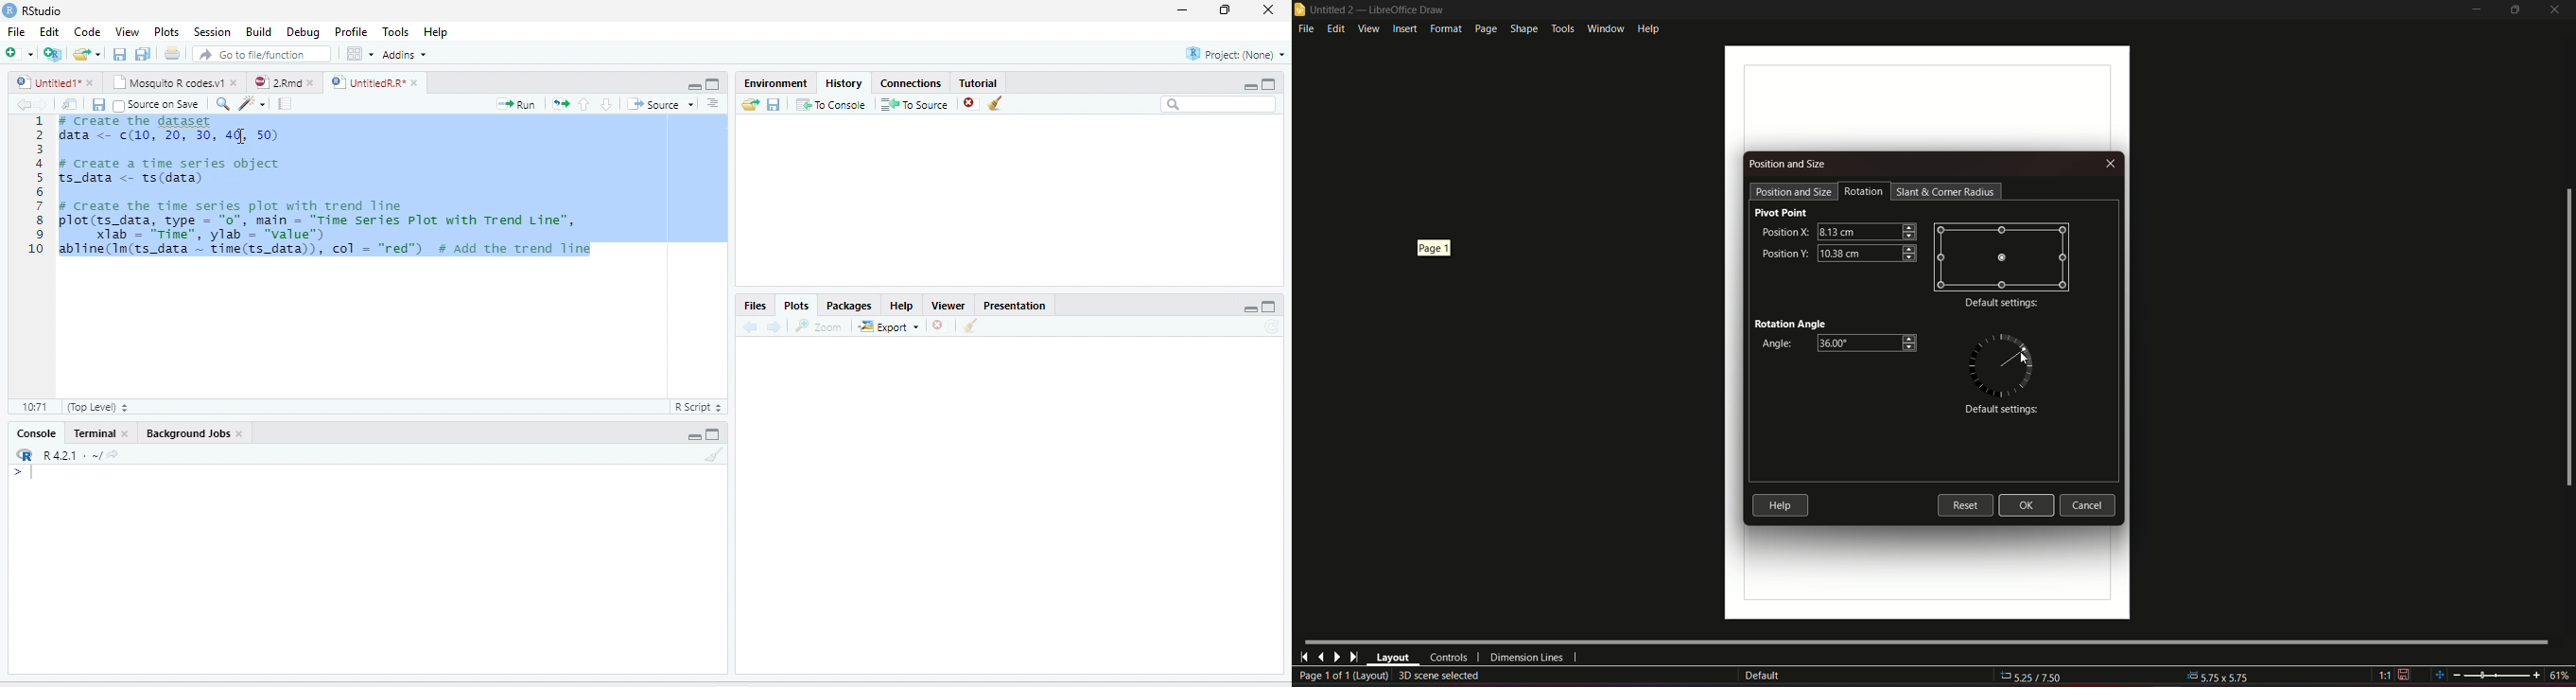 Image resolution: width=2576 pixels, height=700 pixels. Describe the element at coordinates (303, 32) in the screenshot. I see `Debug` at that location.